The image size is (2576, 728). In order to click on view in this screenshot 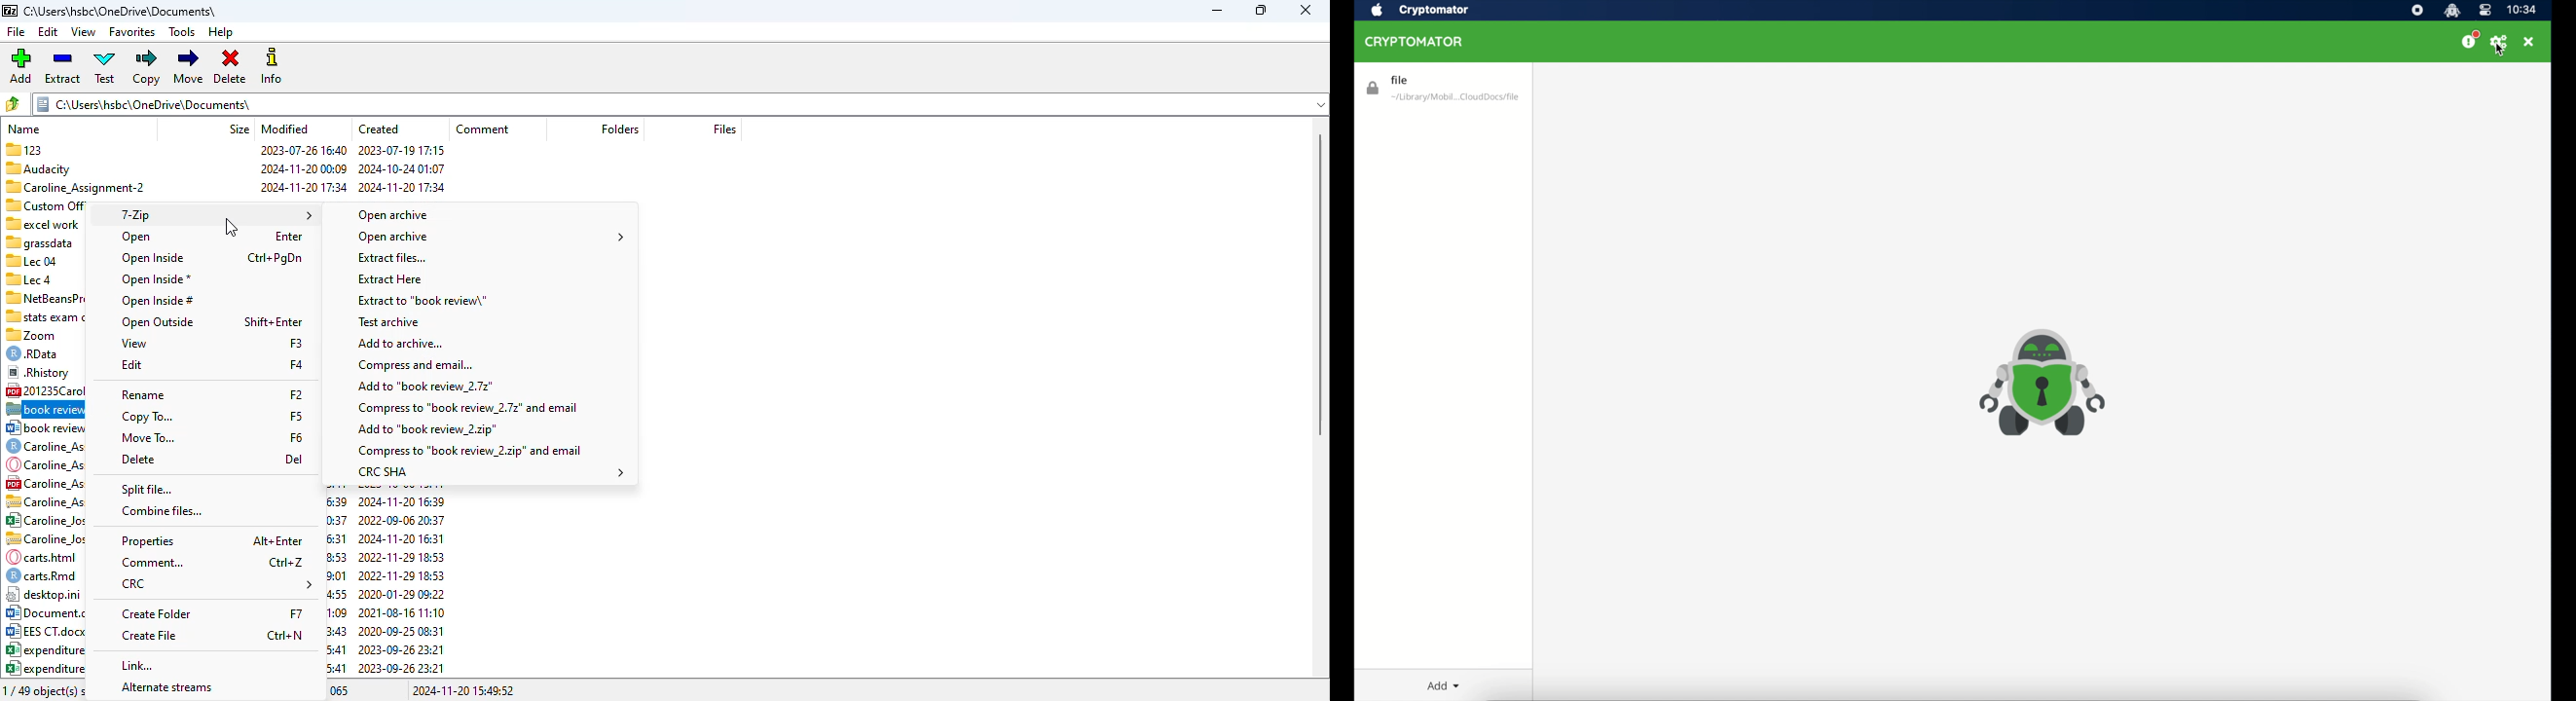, I will do `click(83, 32)`.